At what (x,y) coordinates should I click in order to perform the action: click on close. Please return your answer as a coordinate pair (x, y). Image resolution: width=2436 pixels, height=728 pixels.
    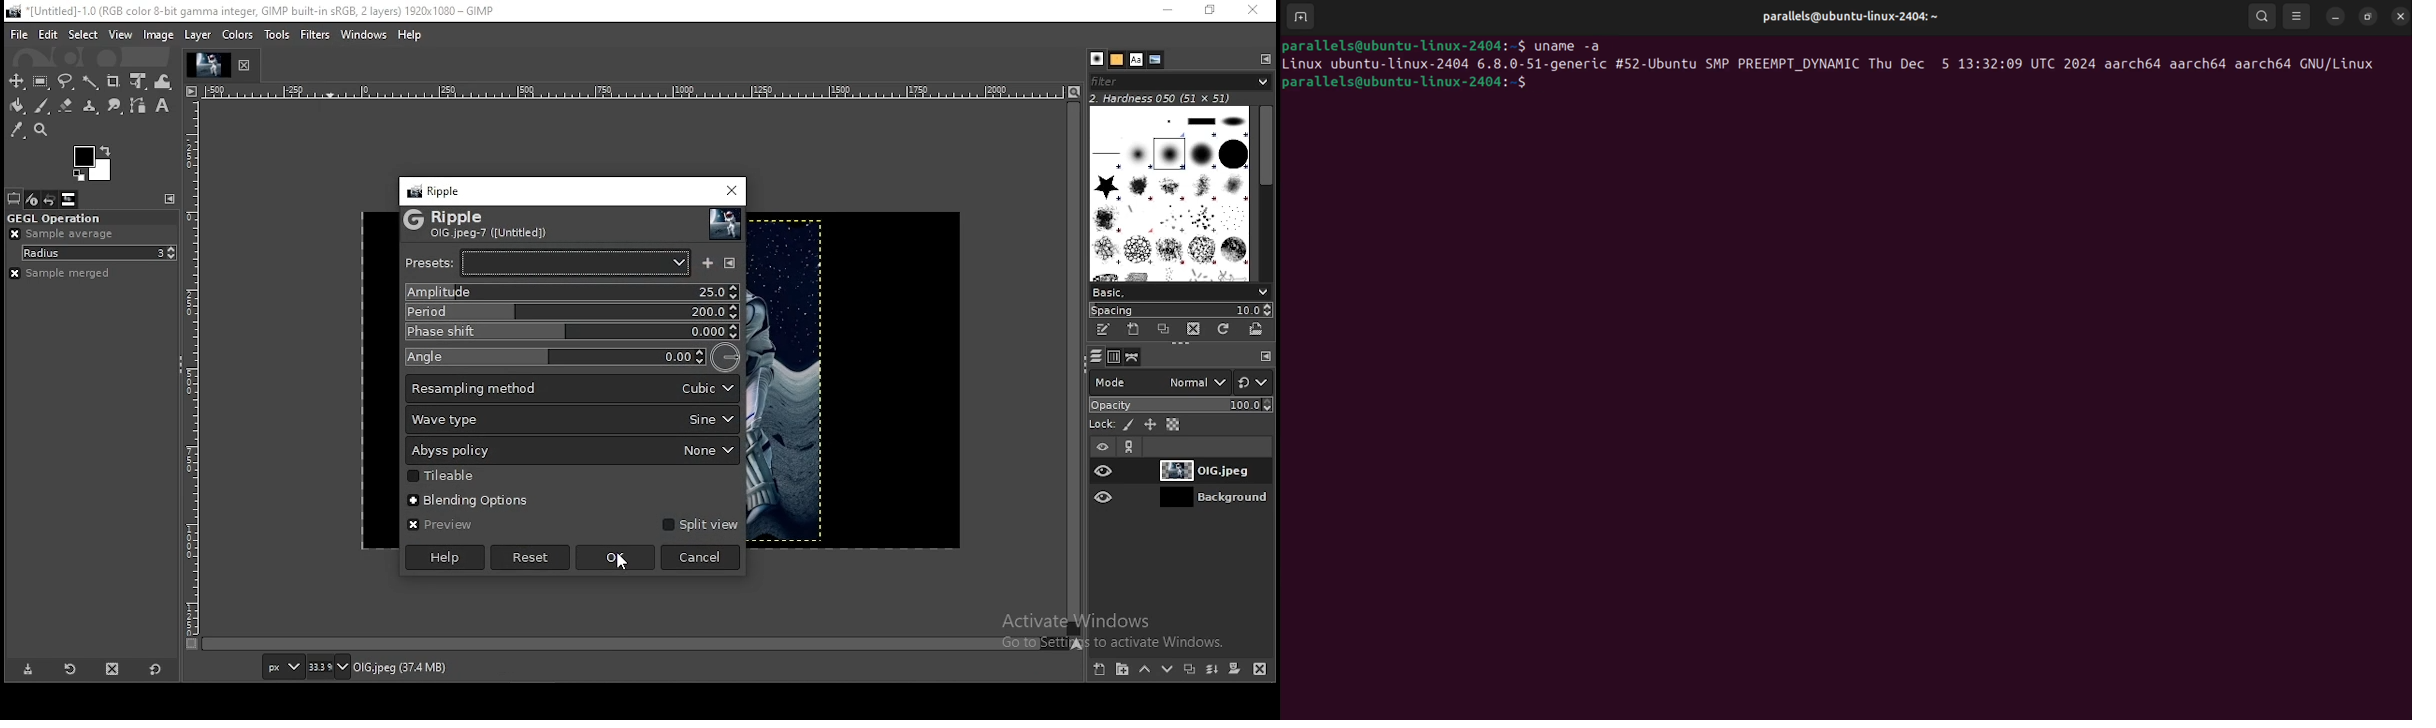
    Looking at the image, I should click on (250, 67).